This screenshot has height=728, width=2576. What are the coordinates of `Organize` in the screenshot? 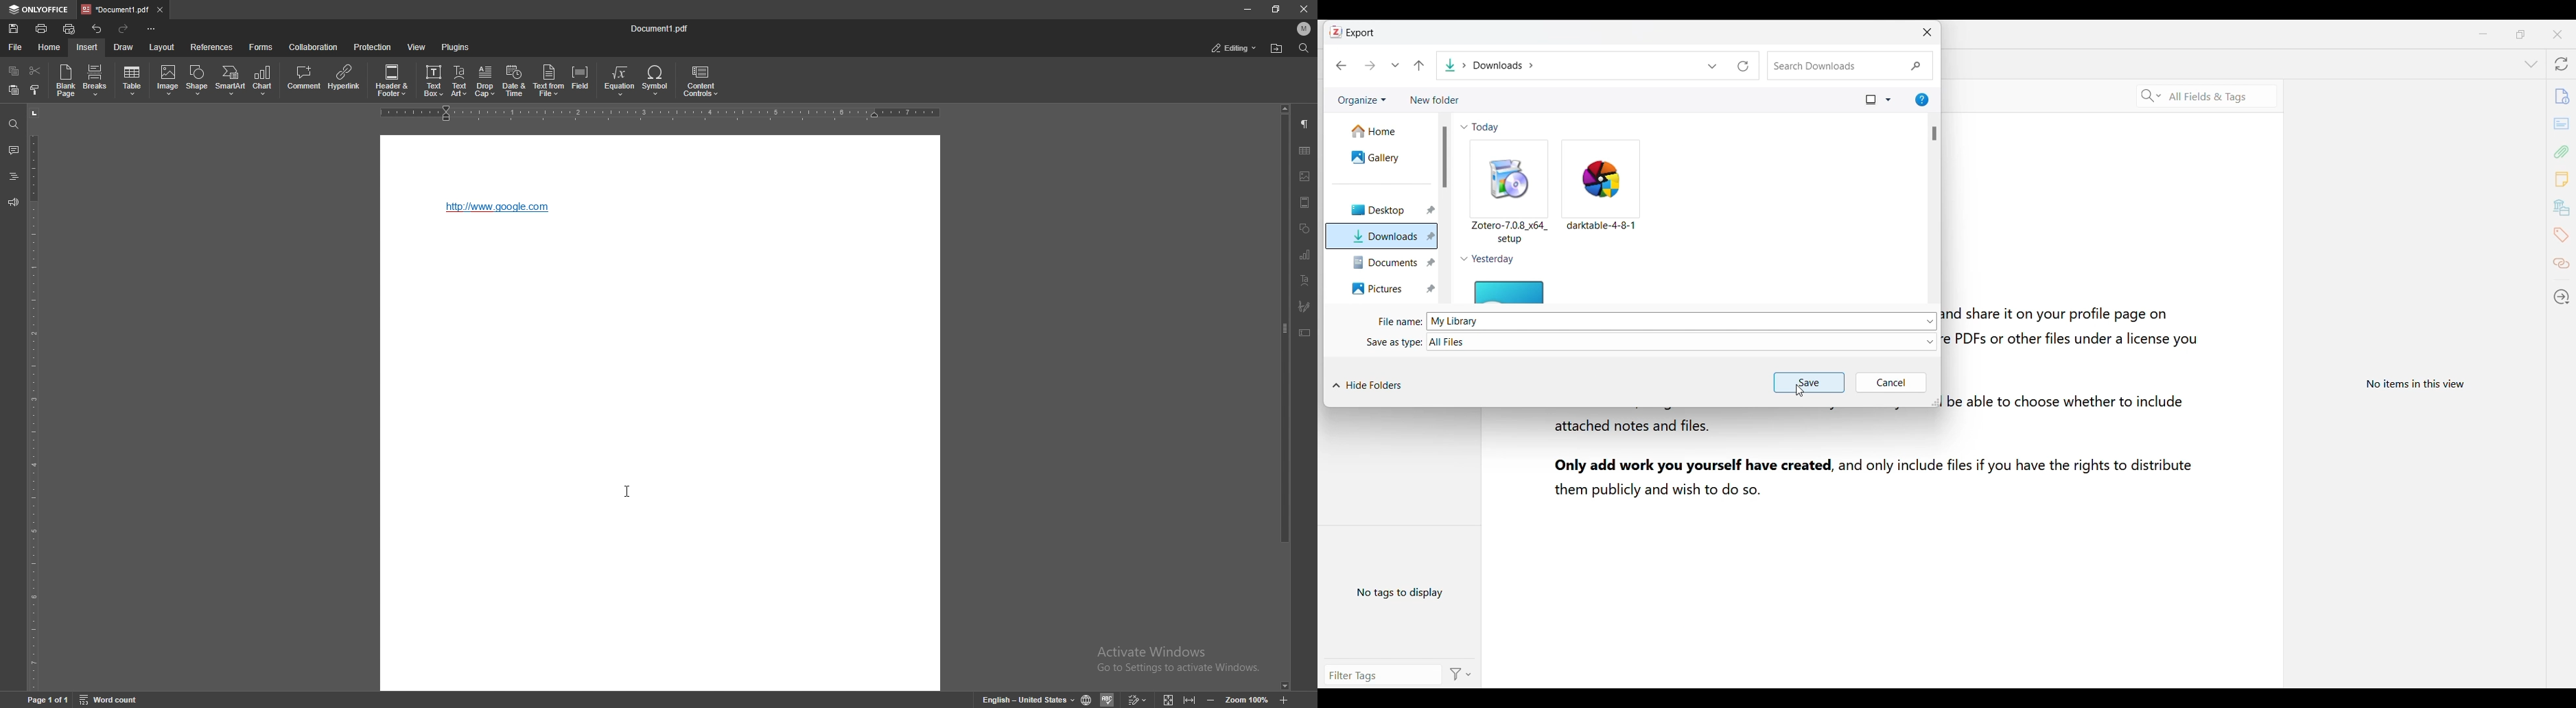 It's located at (1361, 101).